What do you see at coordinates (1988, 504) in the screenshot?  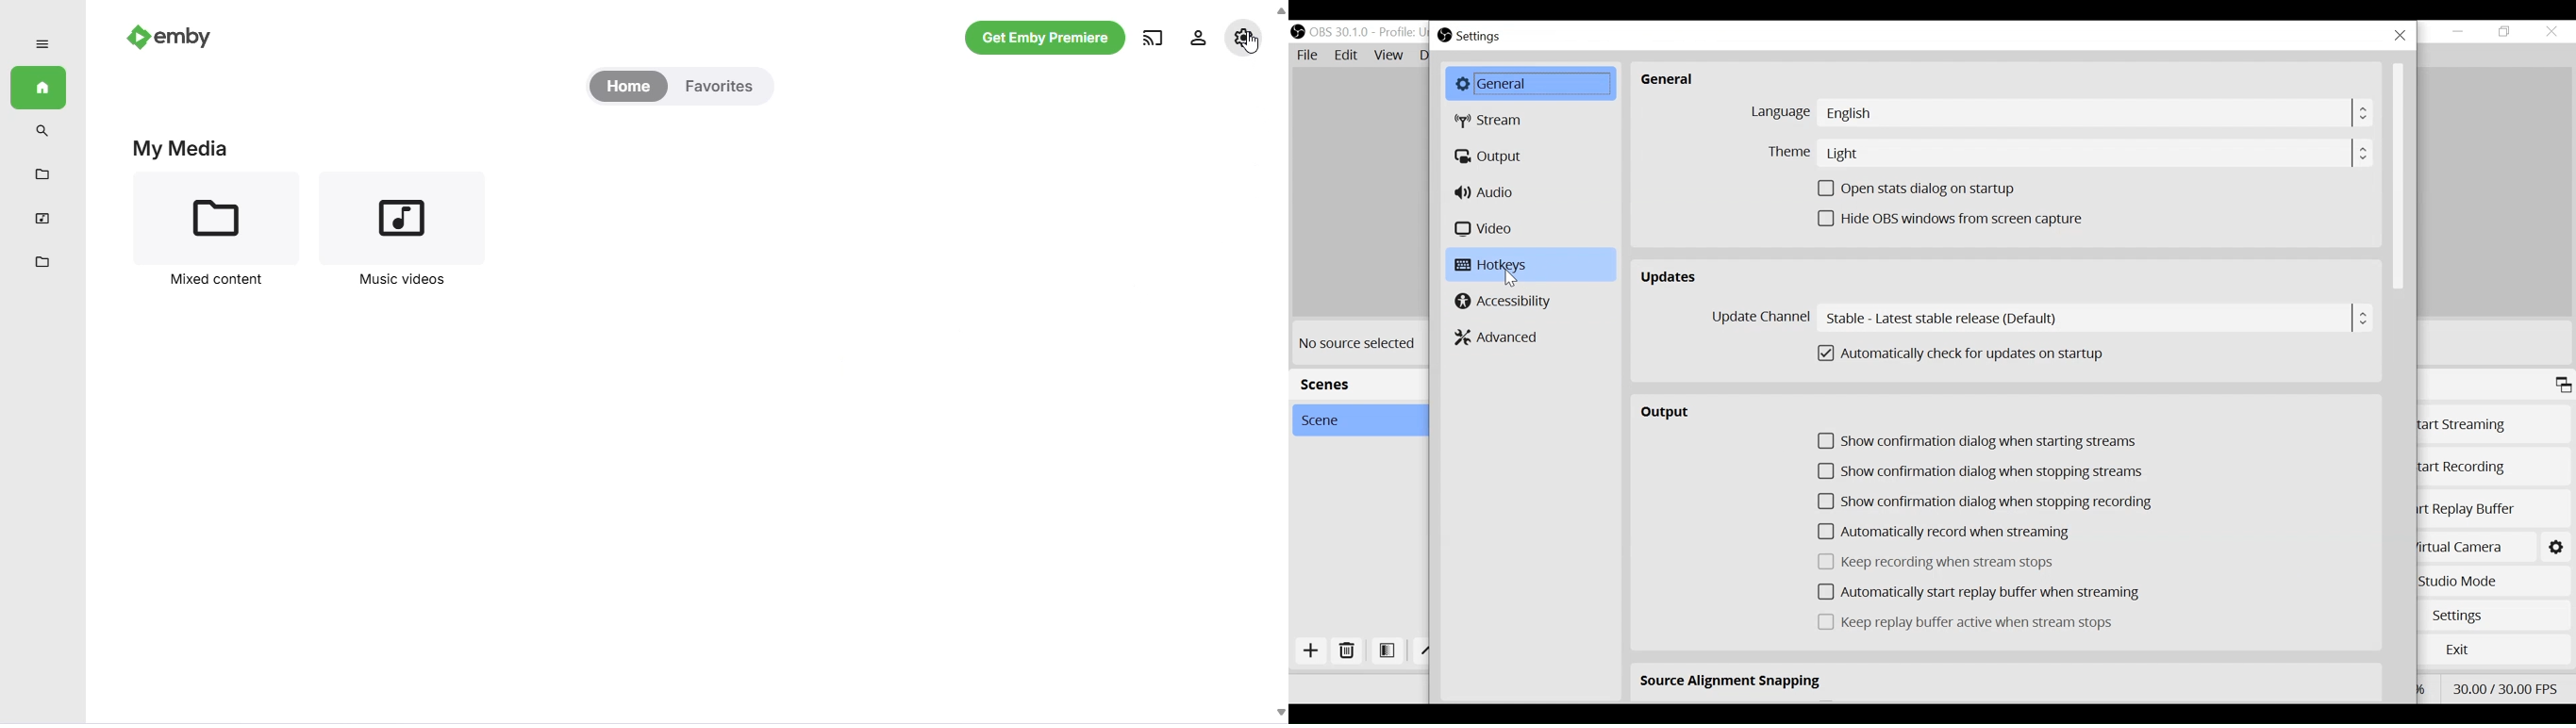 I see `(un)check confirmation dialog when stopping recording` at bounding box center [1988, 504].